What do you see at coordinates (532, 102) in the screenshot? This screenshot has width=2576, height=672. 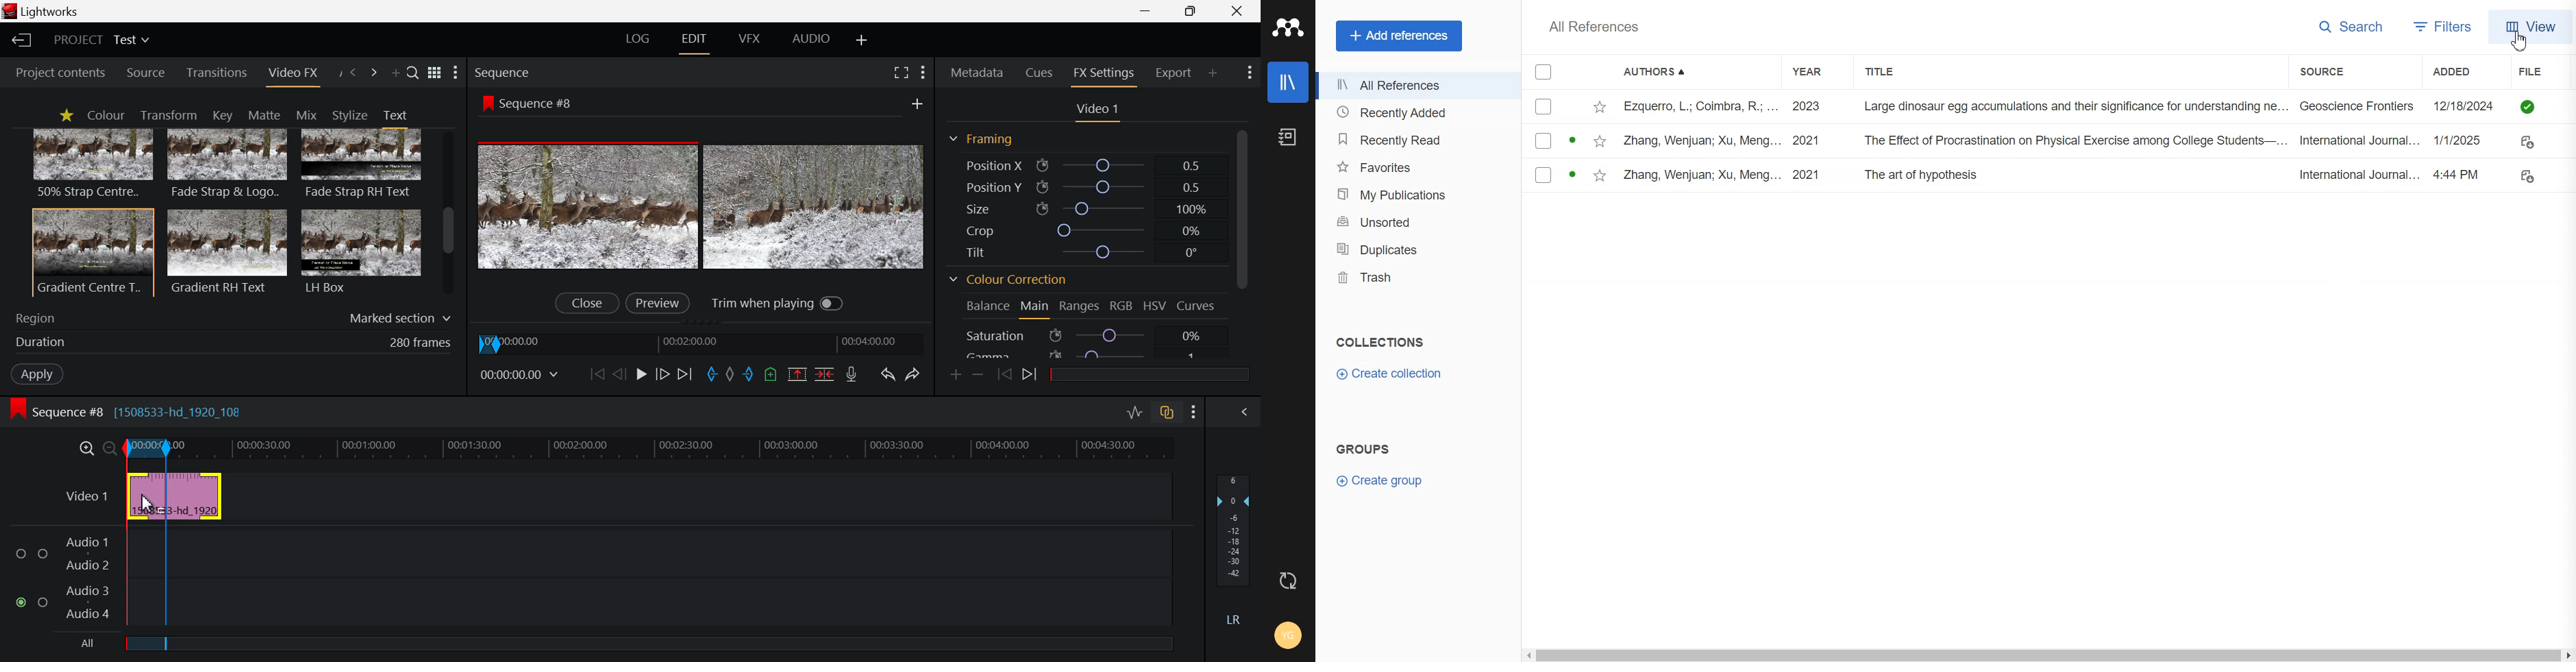 I see `Sequence #8` at bounding box center [532, 102].